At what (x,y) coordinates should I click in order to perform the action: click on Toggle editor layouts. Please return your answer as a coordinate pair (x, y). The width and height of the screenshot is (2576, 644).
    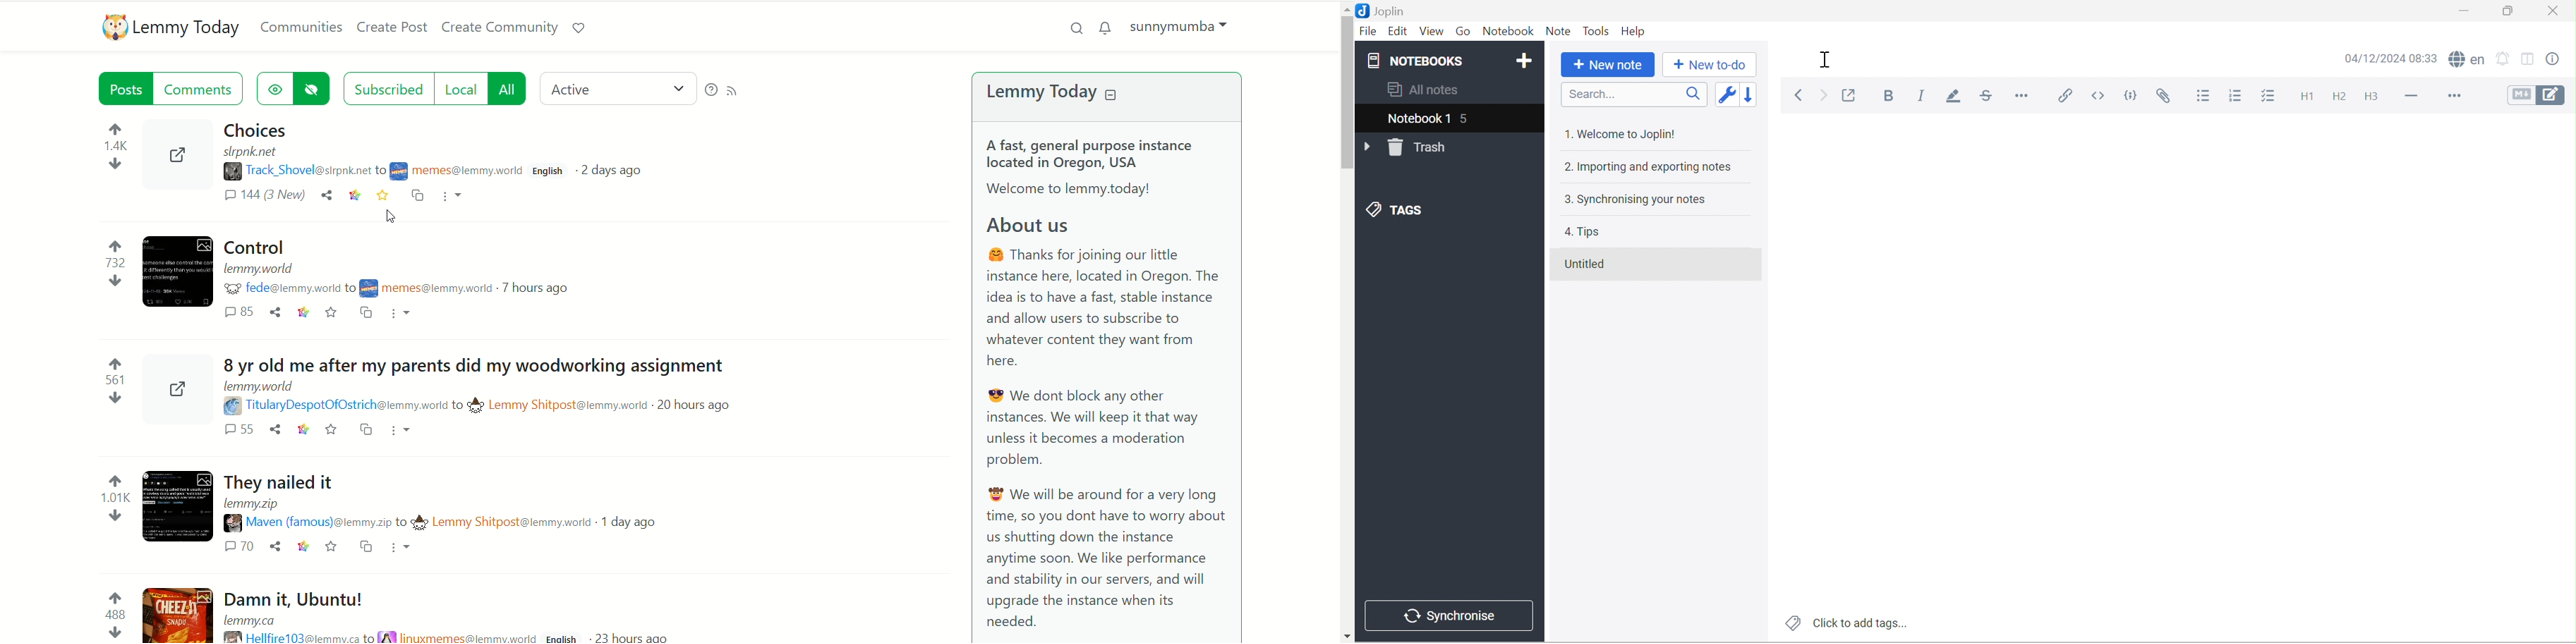
    Looking at the image, I should click on (2532, 60).